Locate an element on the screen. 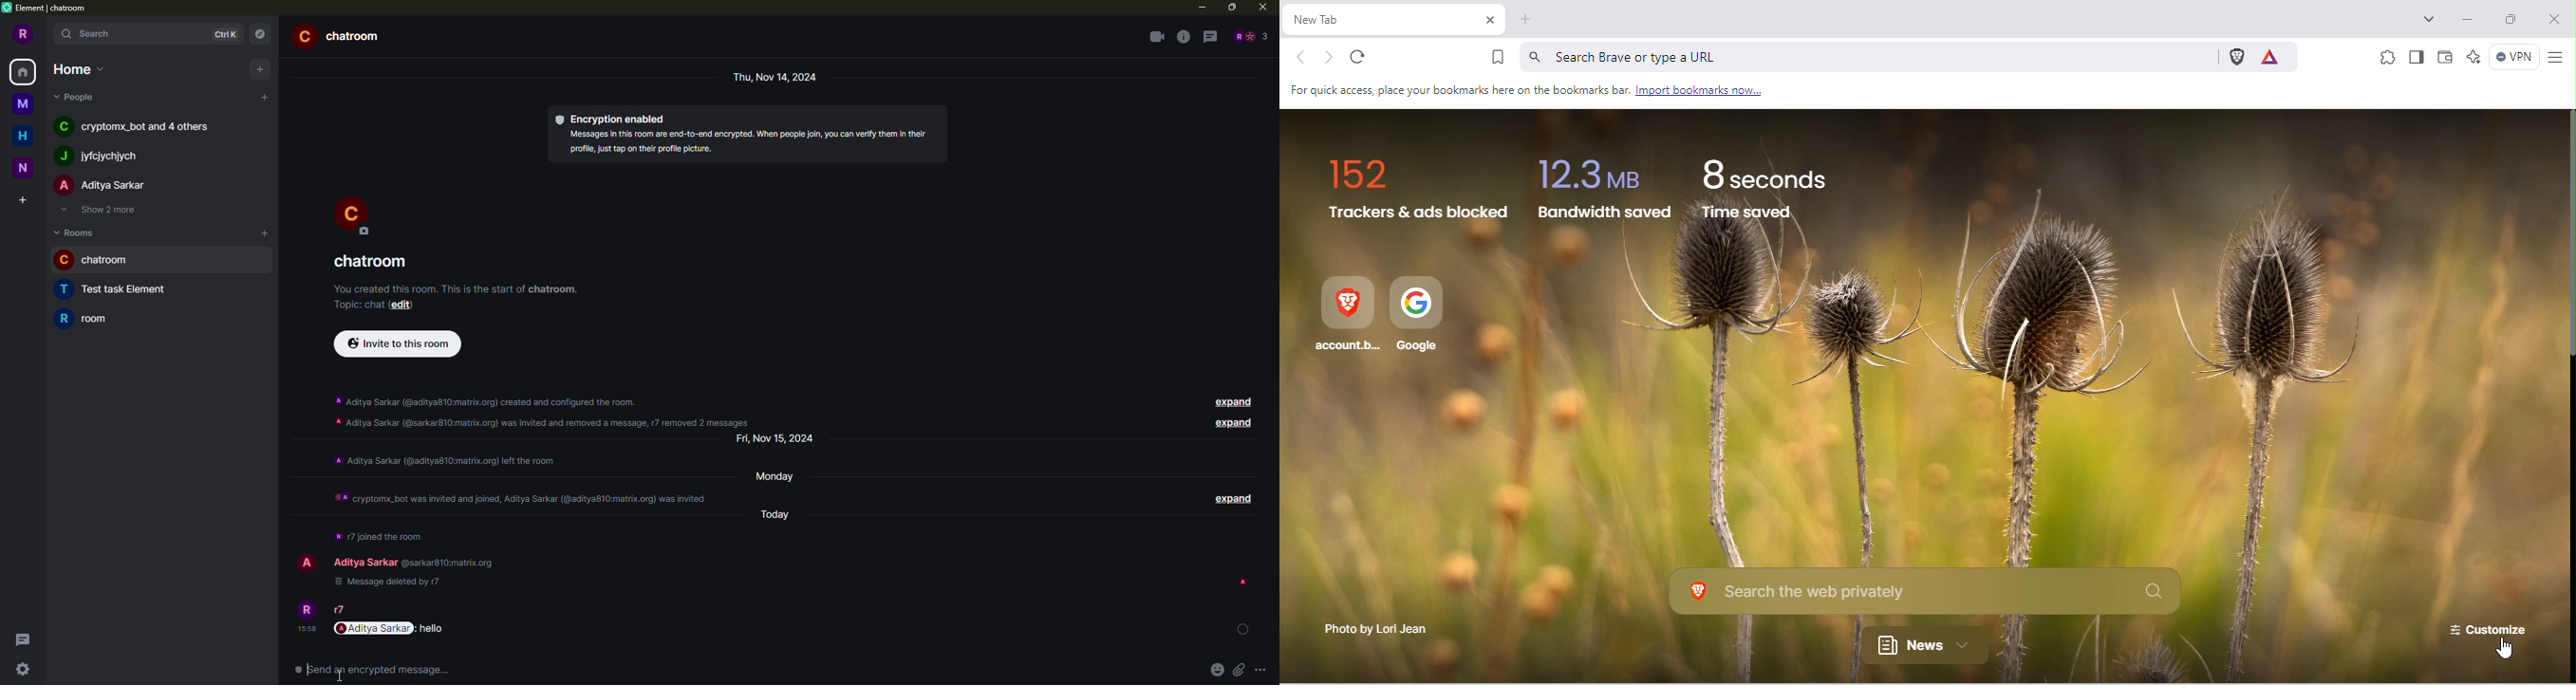 This screenshot has width=2576, height=700. threads is located at coordinates (21, 639).